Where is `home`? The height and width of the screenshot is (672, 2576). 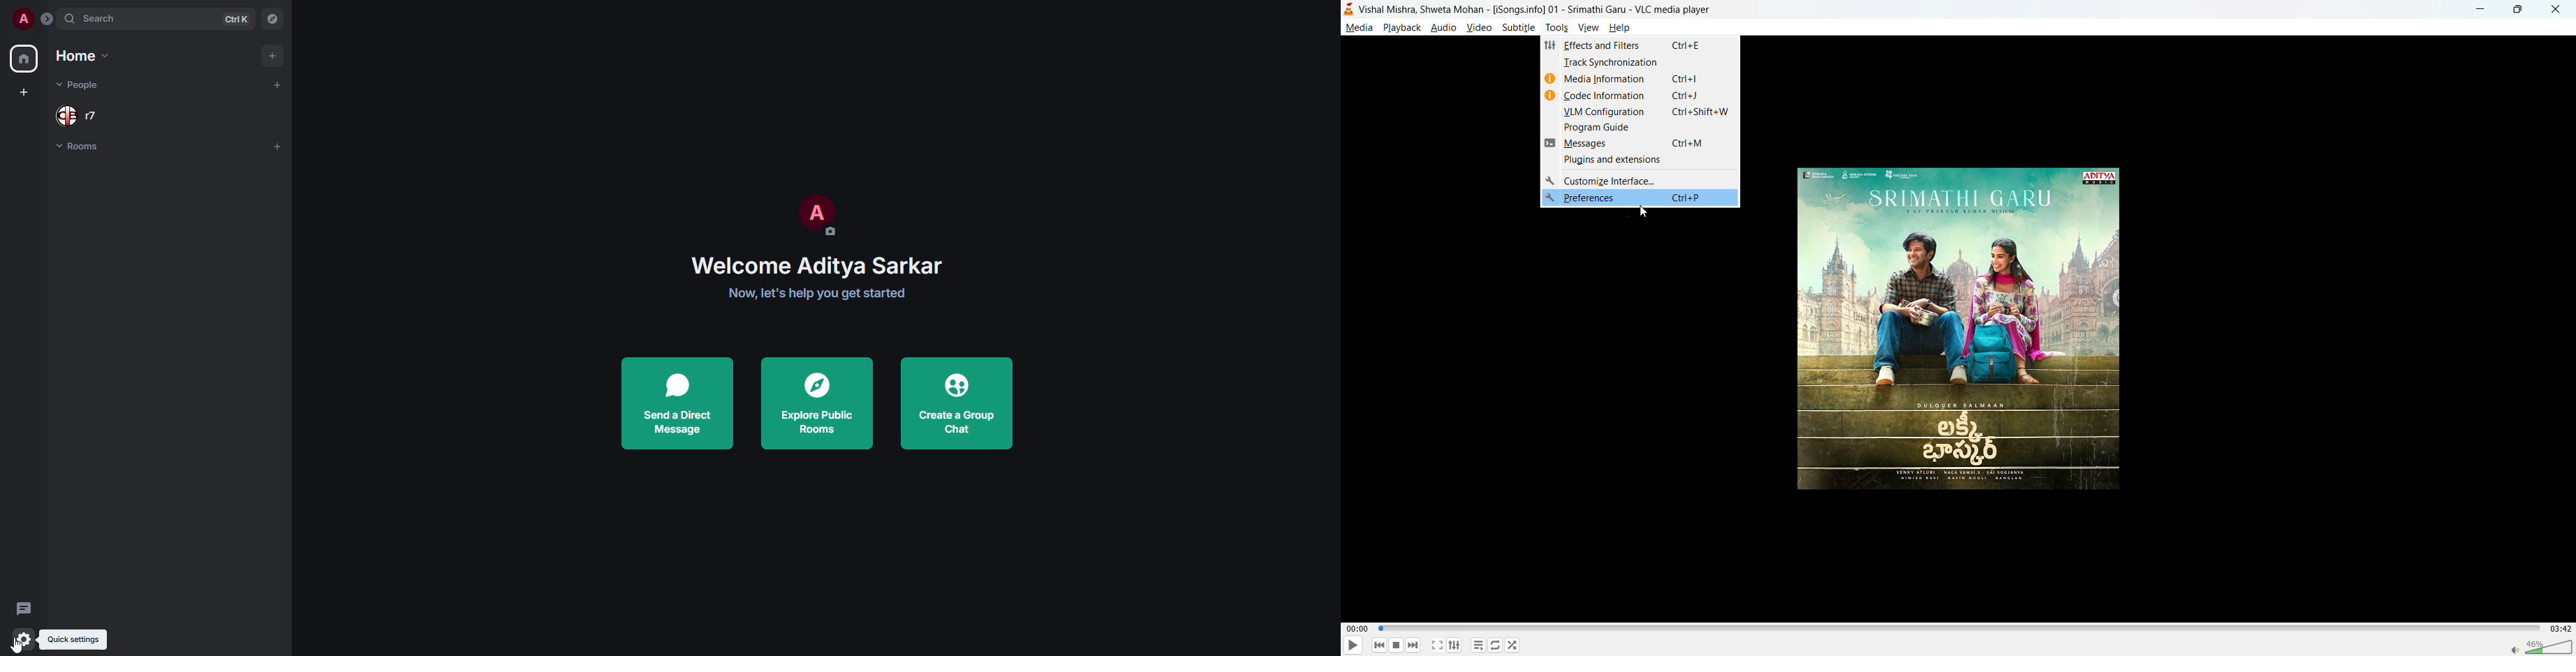
home is located at coordinates (25, 59).